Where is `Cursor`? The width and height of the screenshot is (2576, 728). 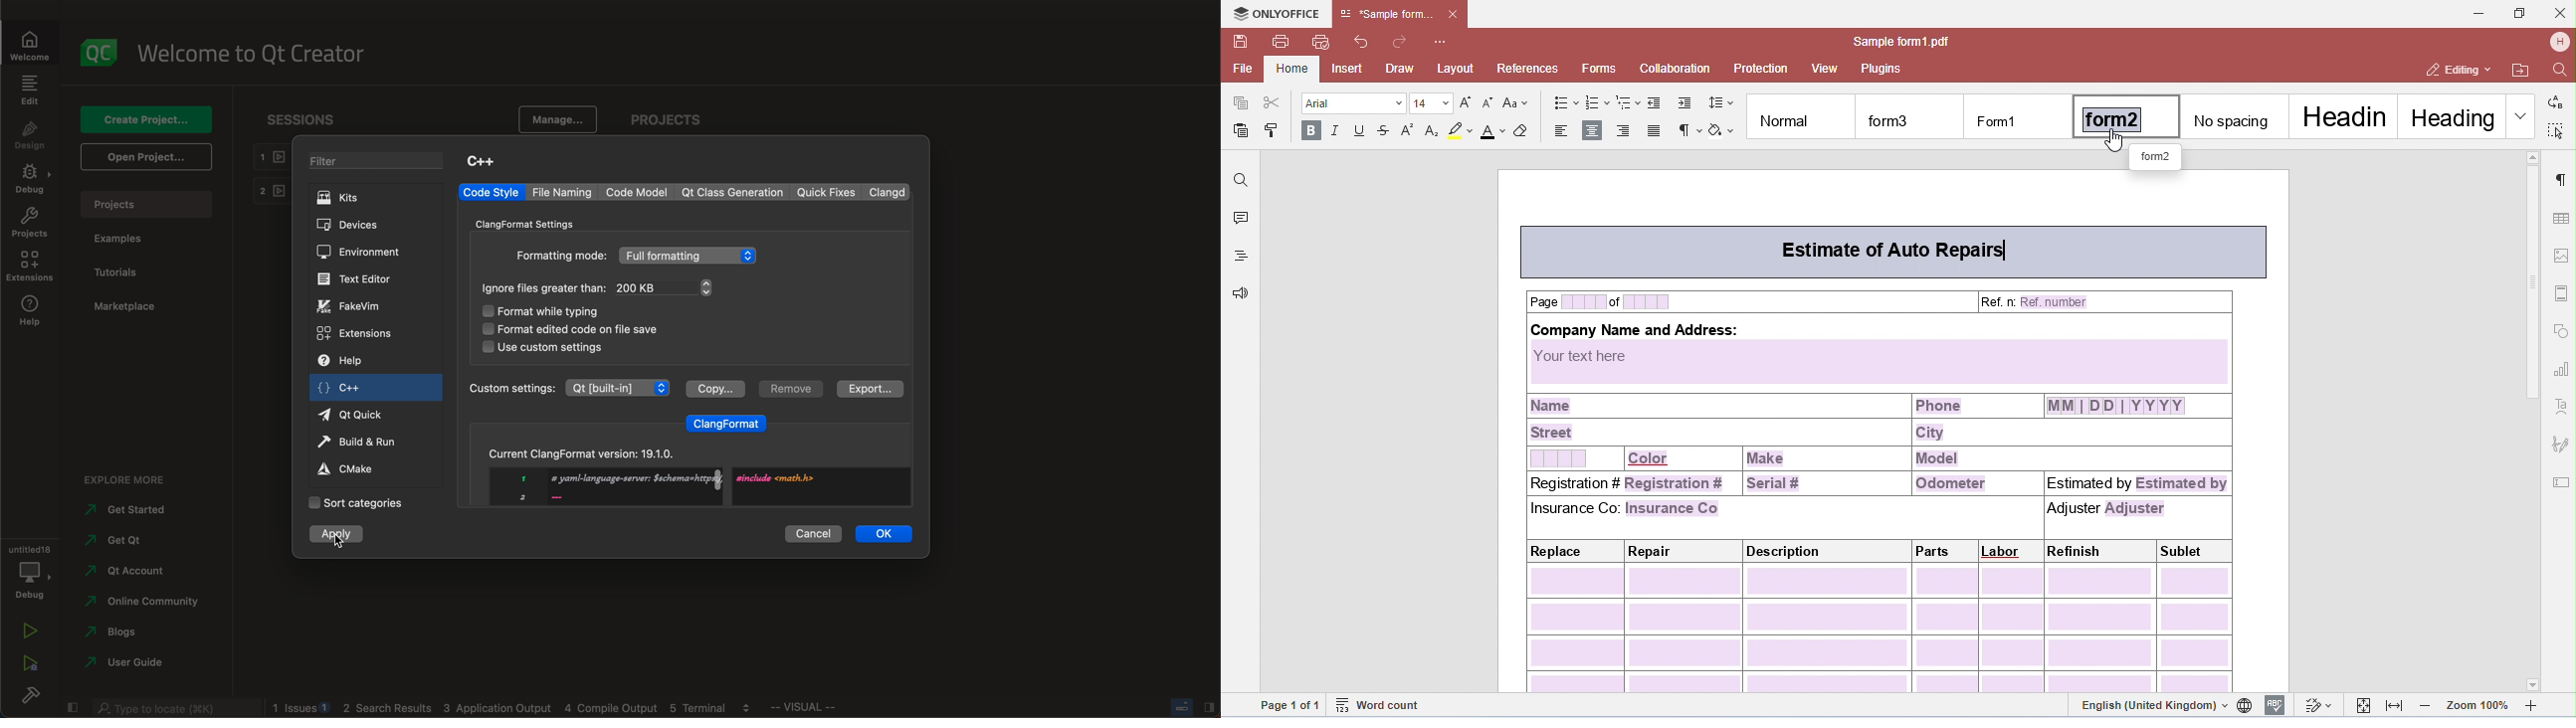
Cursor is located at coordinates (338, 541).